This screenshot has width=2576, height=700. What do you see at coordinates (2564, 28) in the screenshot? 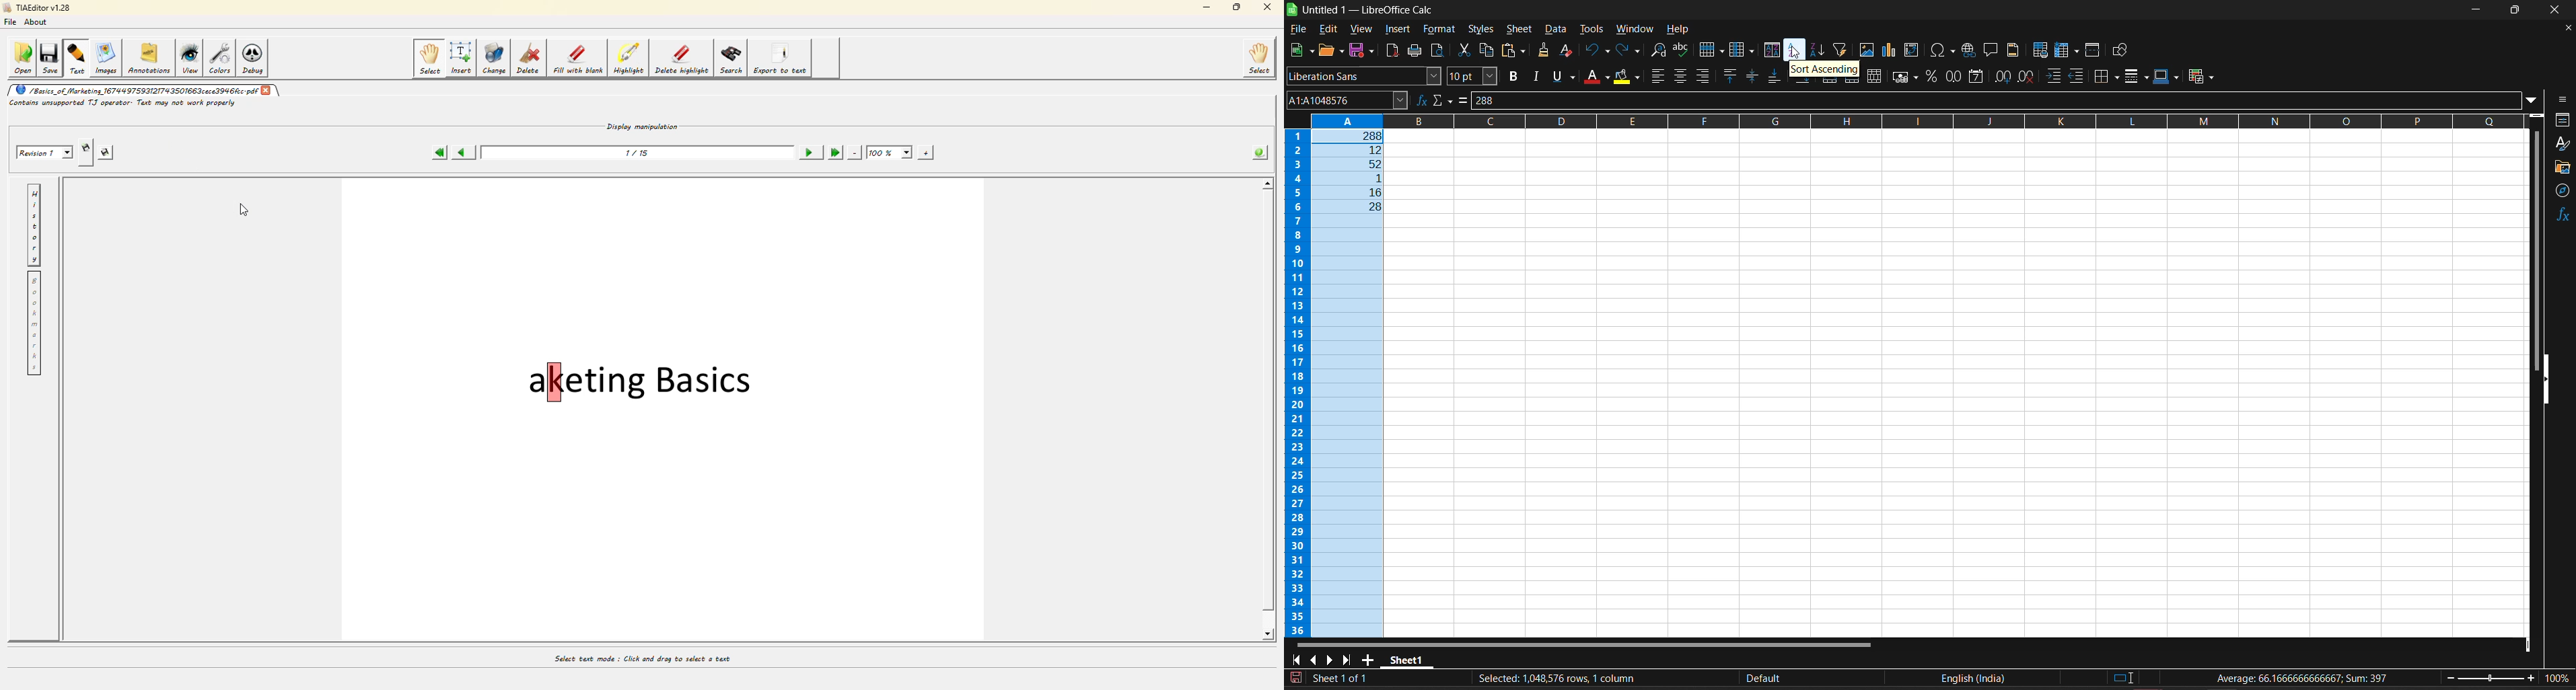
I see `close document` at bounding box center [2564, 28].